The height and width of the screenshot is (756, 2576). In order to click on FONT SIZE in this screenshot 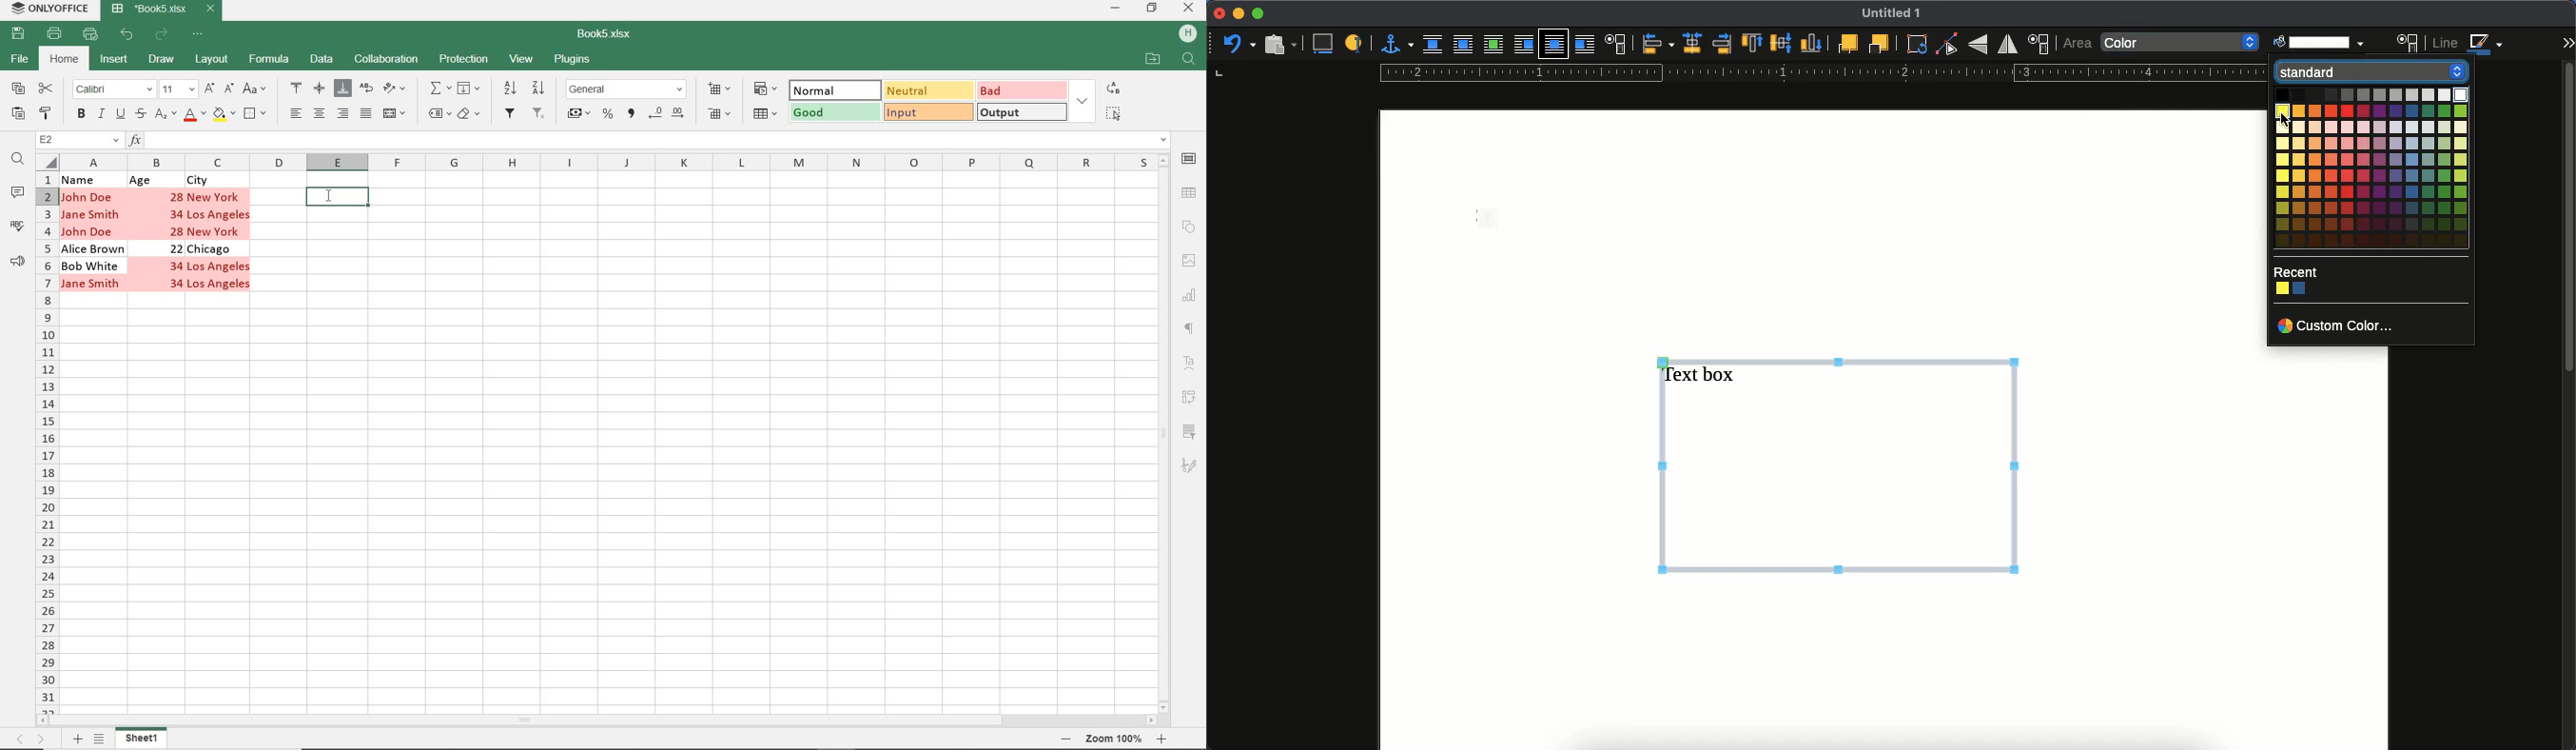, I will do `click(178, 90)`.